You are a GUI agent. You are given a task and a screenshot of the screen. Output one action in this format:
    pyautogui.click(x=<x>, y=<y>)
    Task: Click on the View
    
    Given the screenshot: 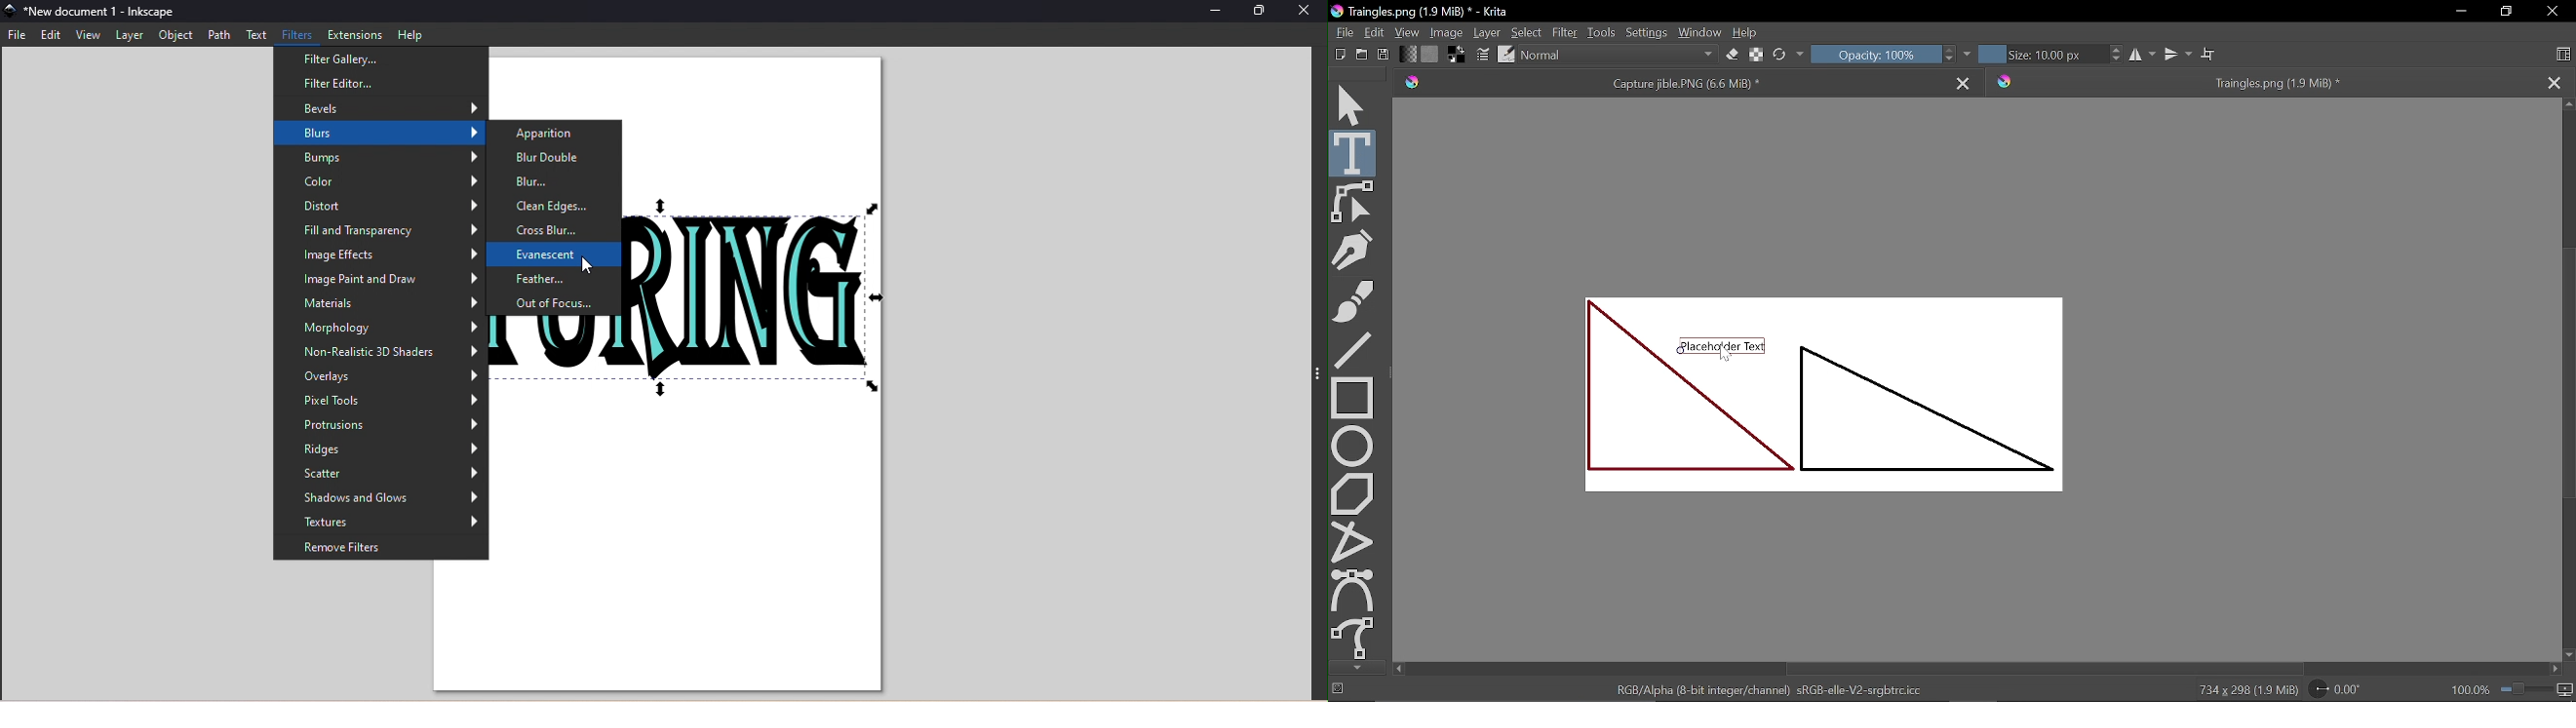 What is the action you would take?
    pyautogui.click(x=1409, y=32)
    